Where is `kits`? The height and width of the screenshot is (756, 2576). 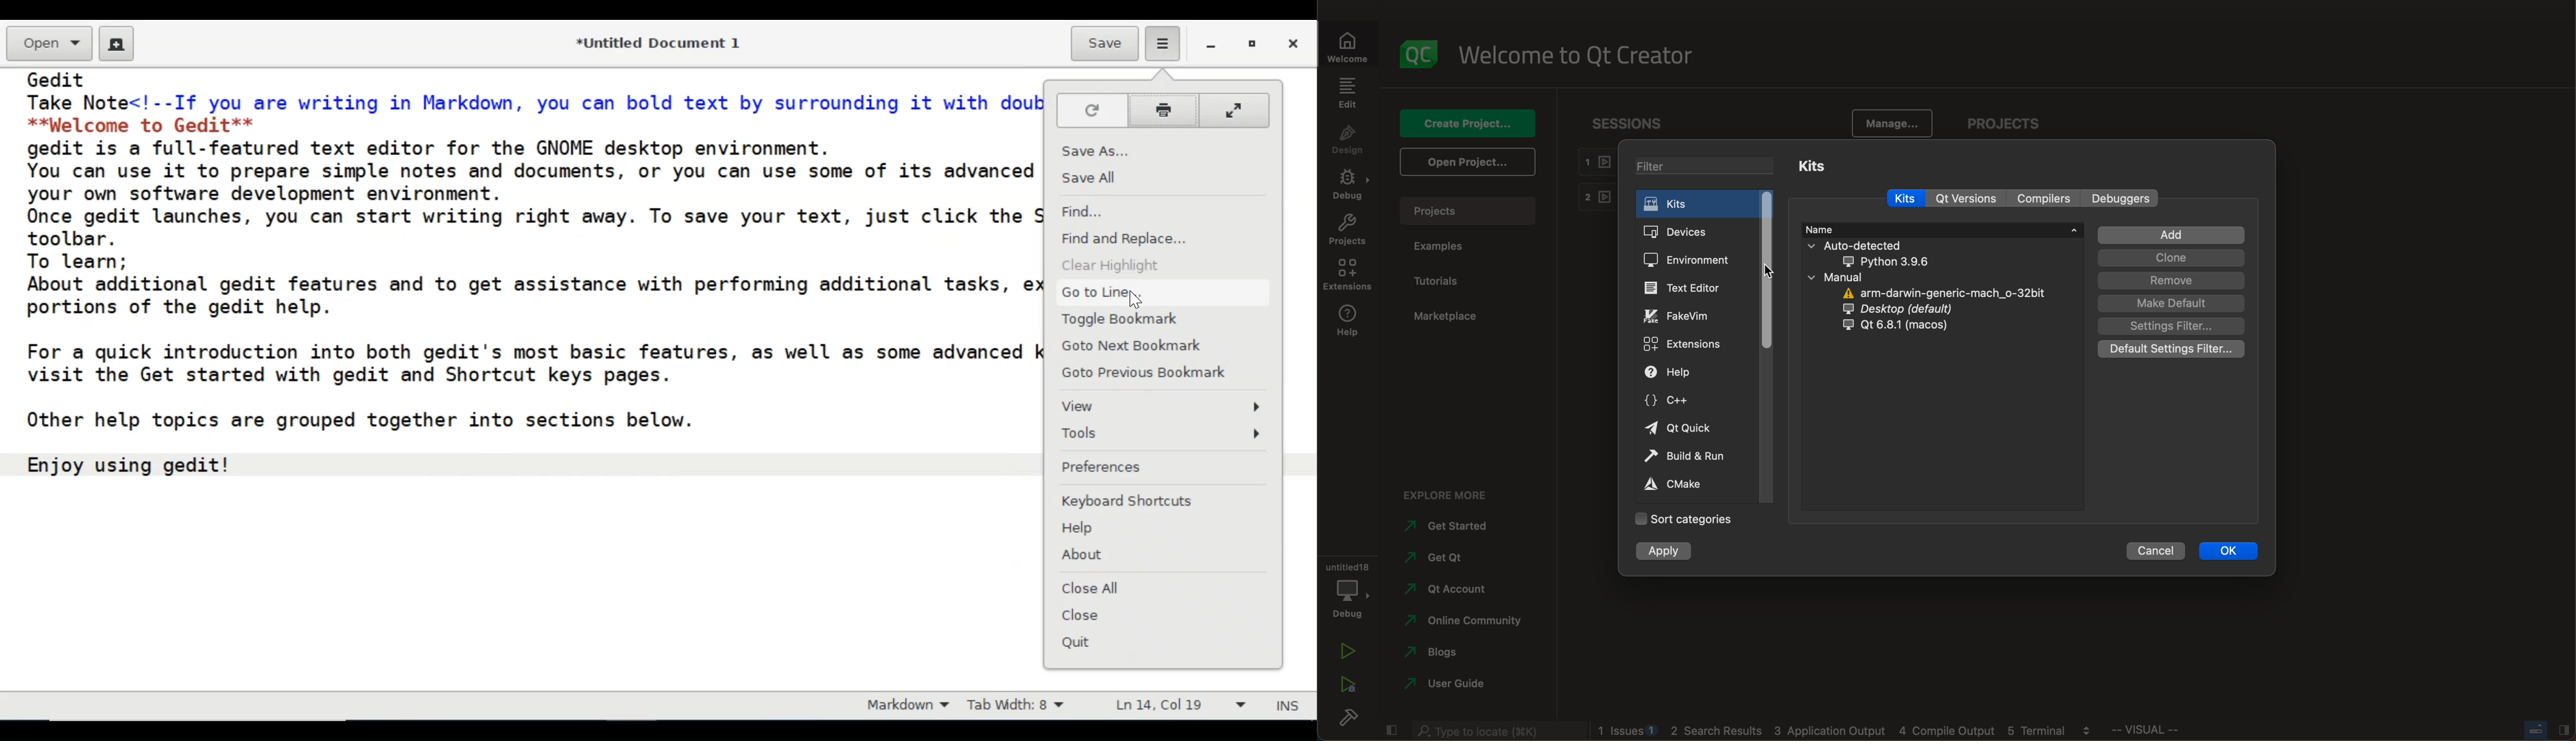
kits is located at coordinates (1697, 204).